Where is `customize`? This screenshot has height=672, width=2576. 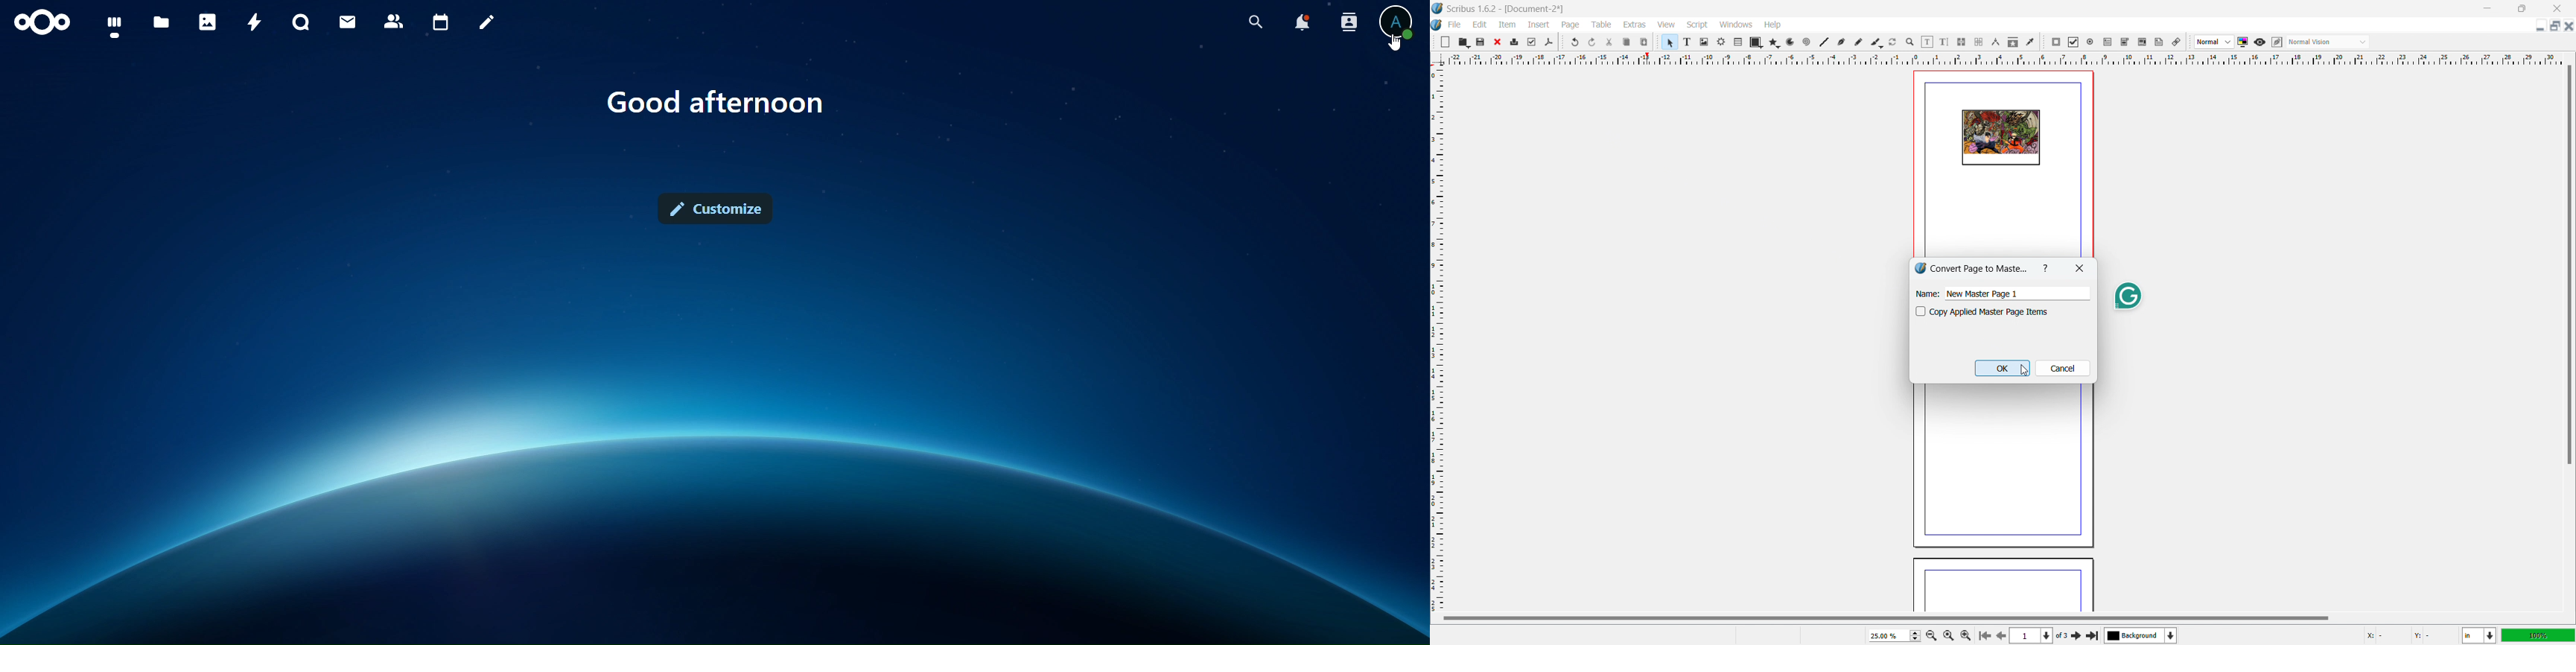 customize is located at coordinates (716, 207).